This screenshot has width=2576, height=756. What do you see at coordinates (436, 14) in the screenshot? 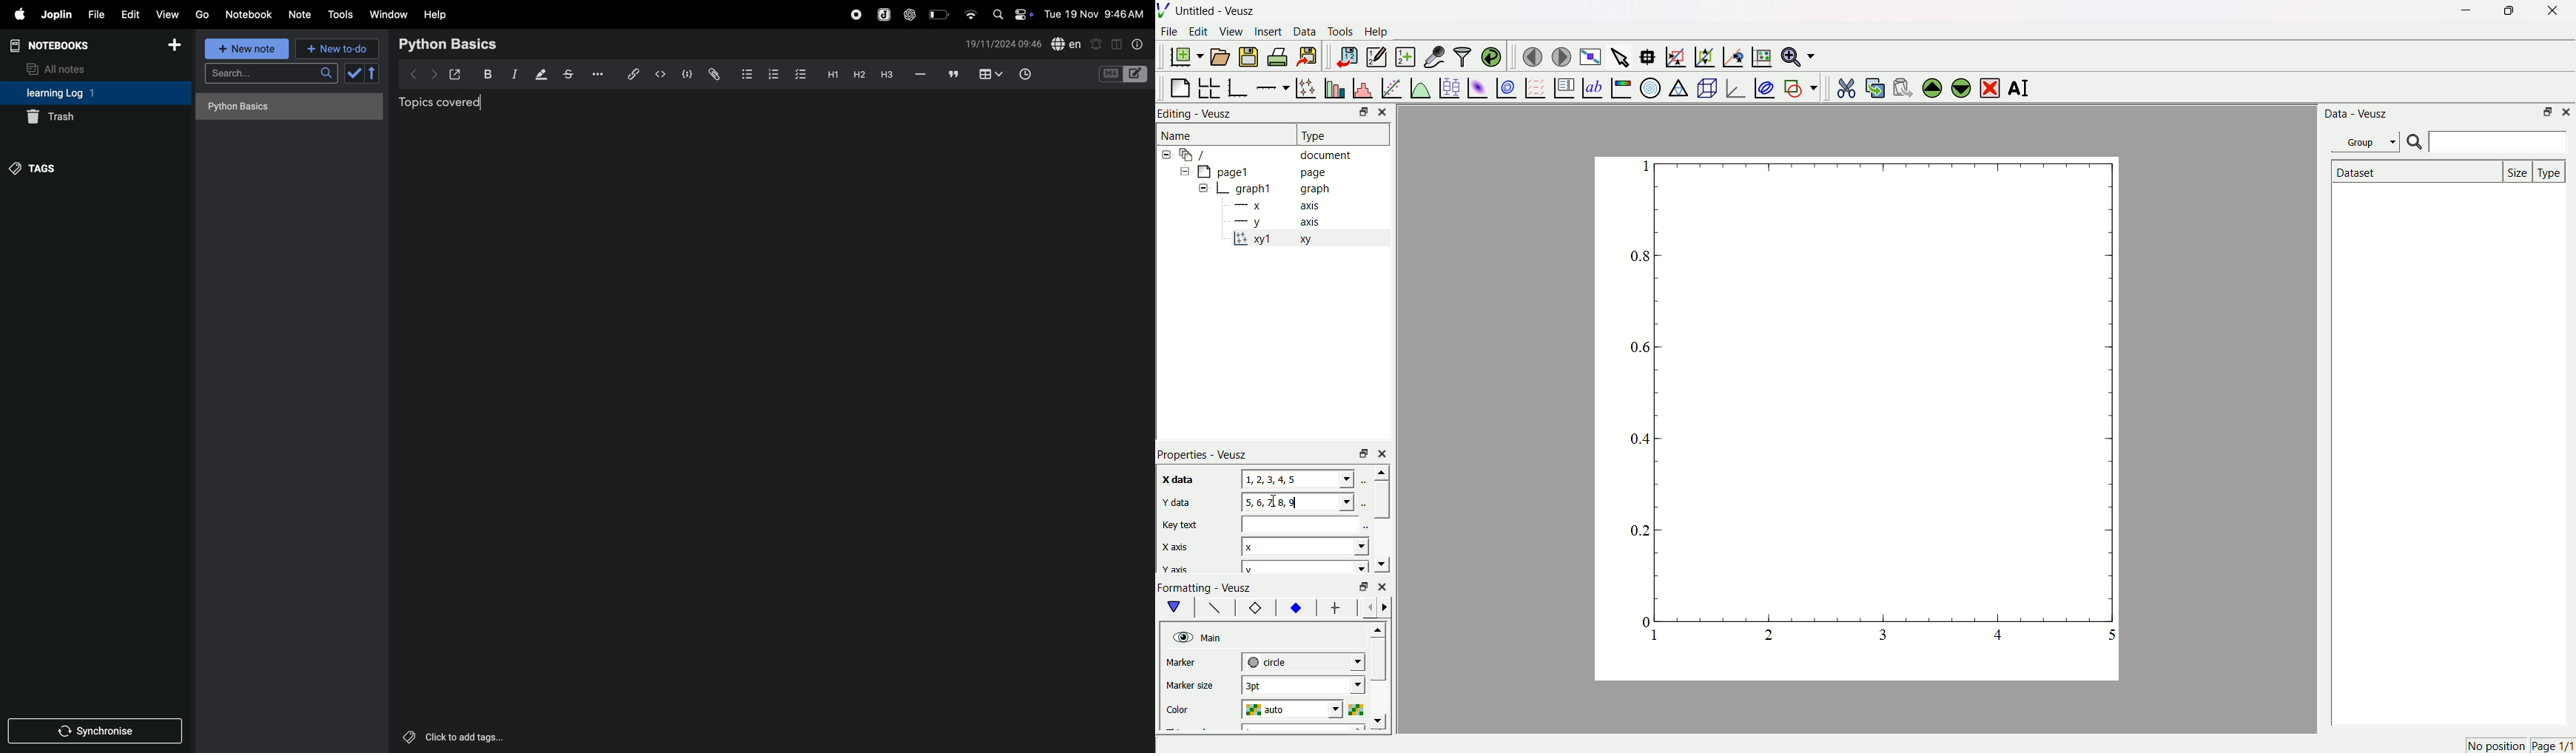
I see `help` at bounding box center [436, 14].